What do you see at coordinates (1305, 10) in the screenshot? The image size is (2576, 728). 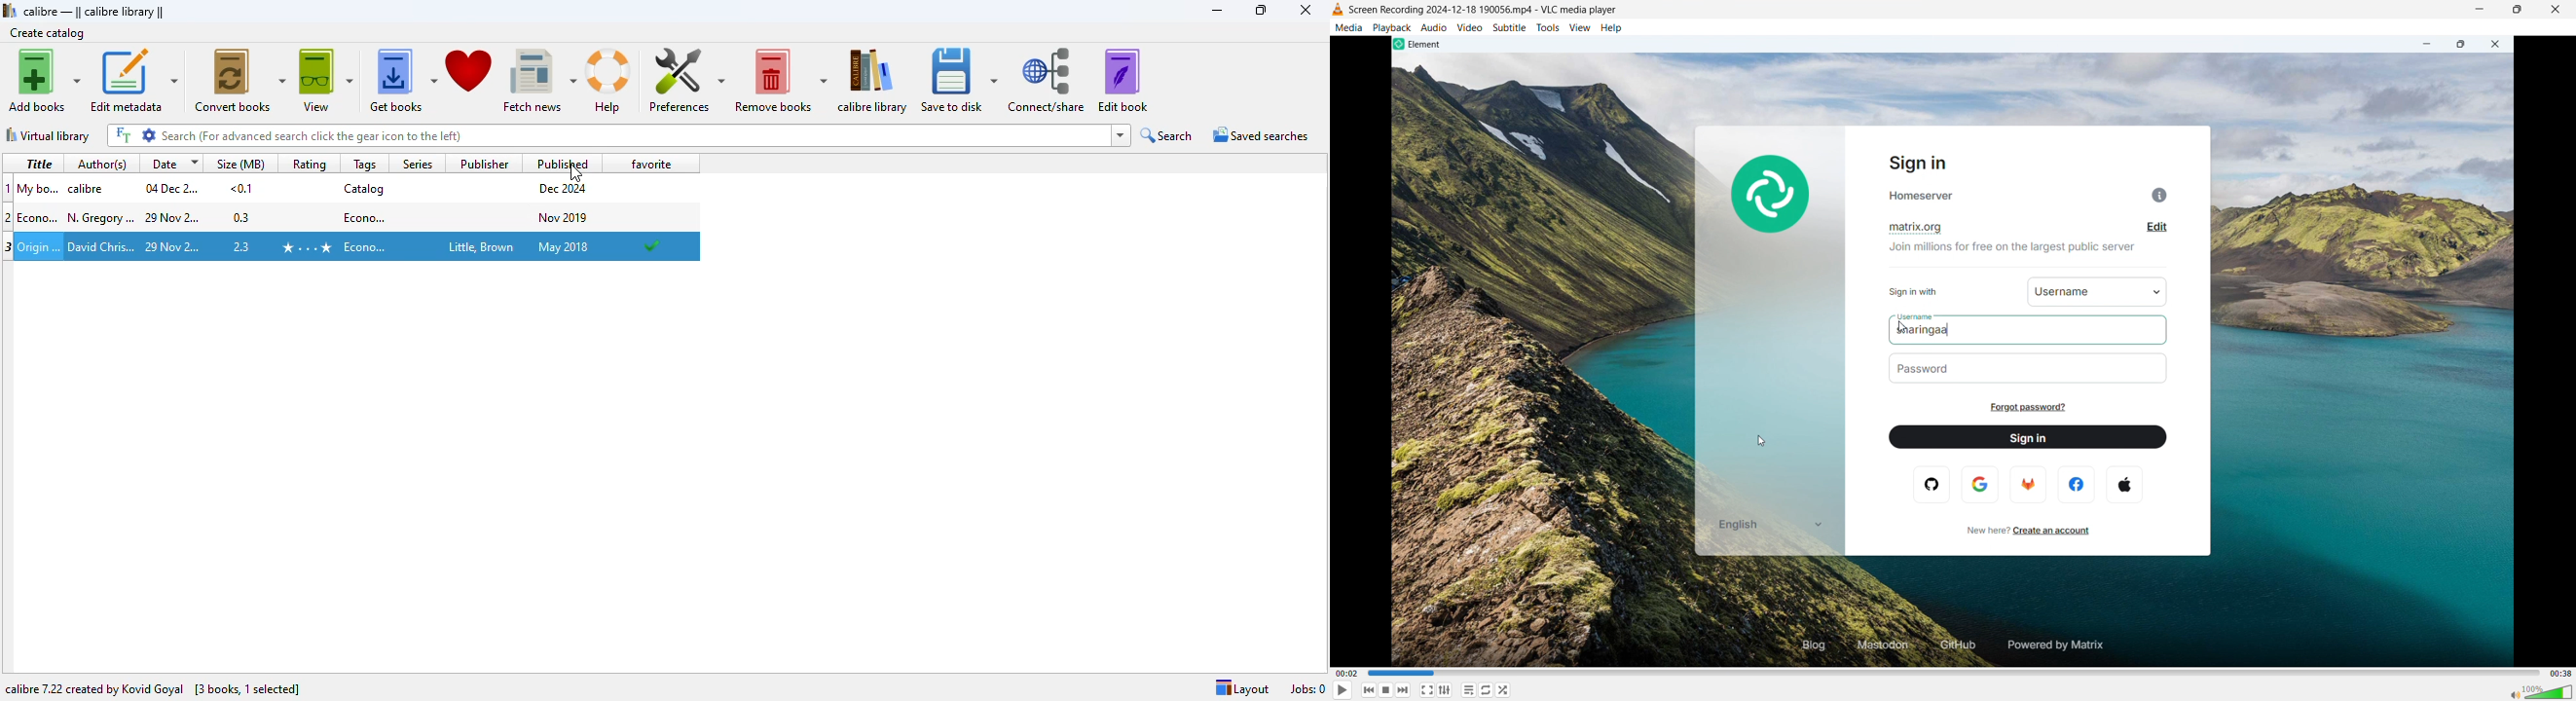 I see `close` at bounding box center [1305, 10].